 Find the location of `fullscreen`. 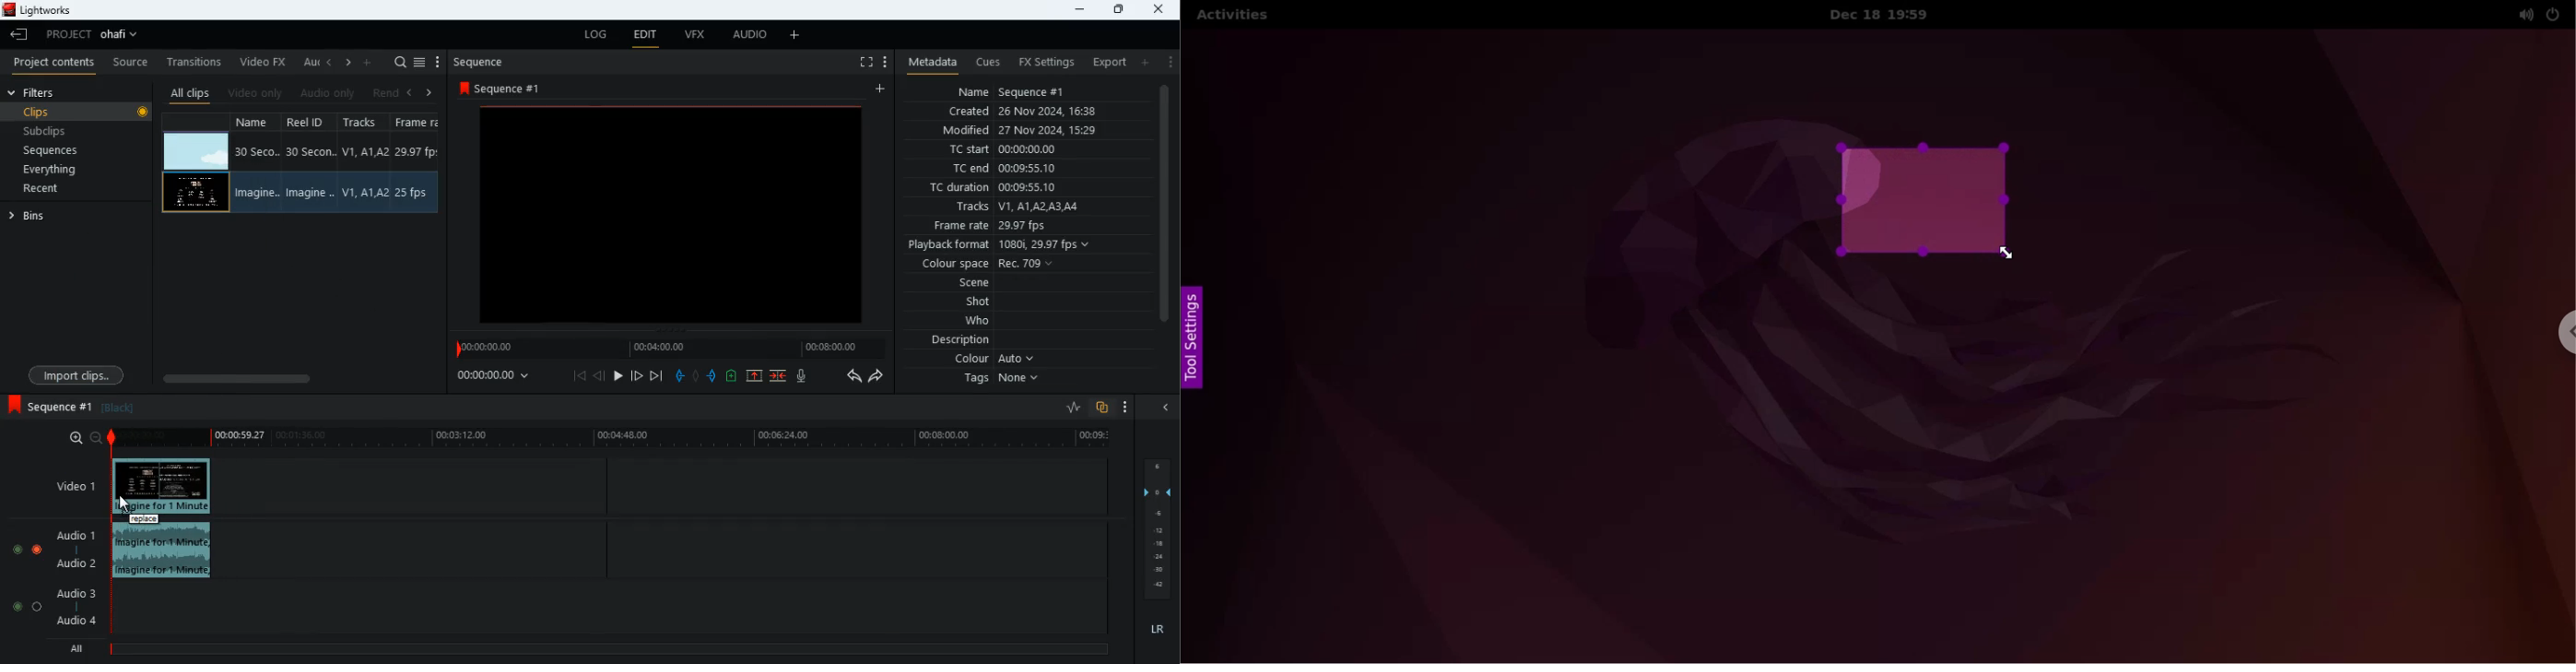

fullscreen is located at coordinates (865, 63).